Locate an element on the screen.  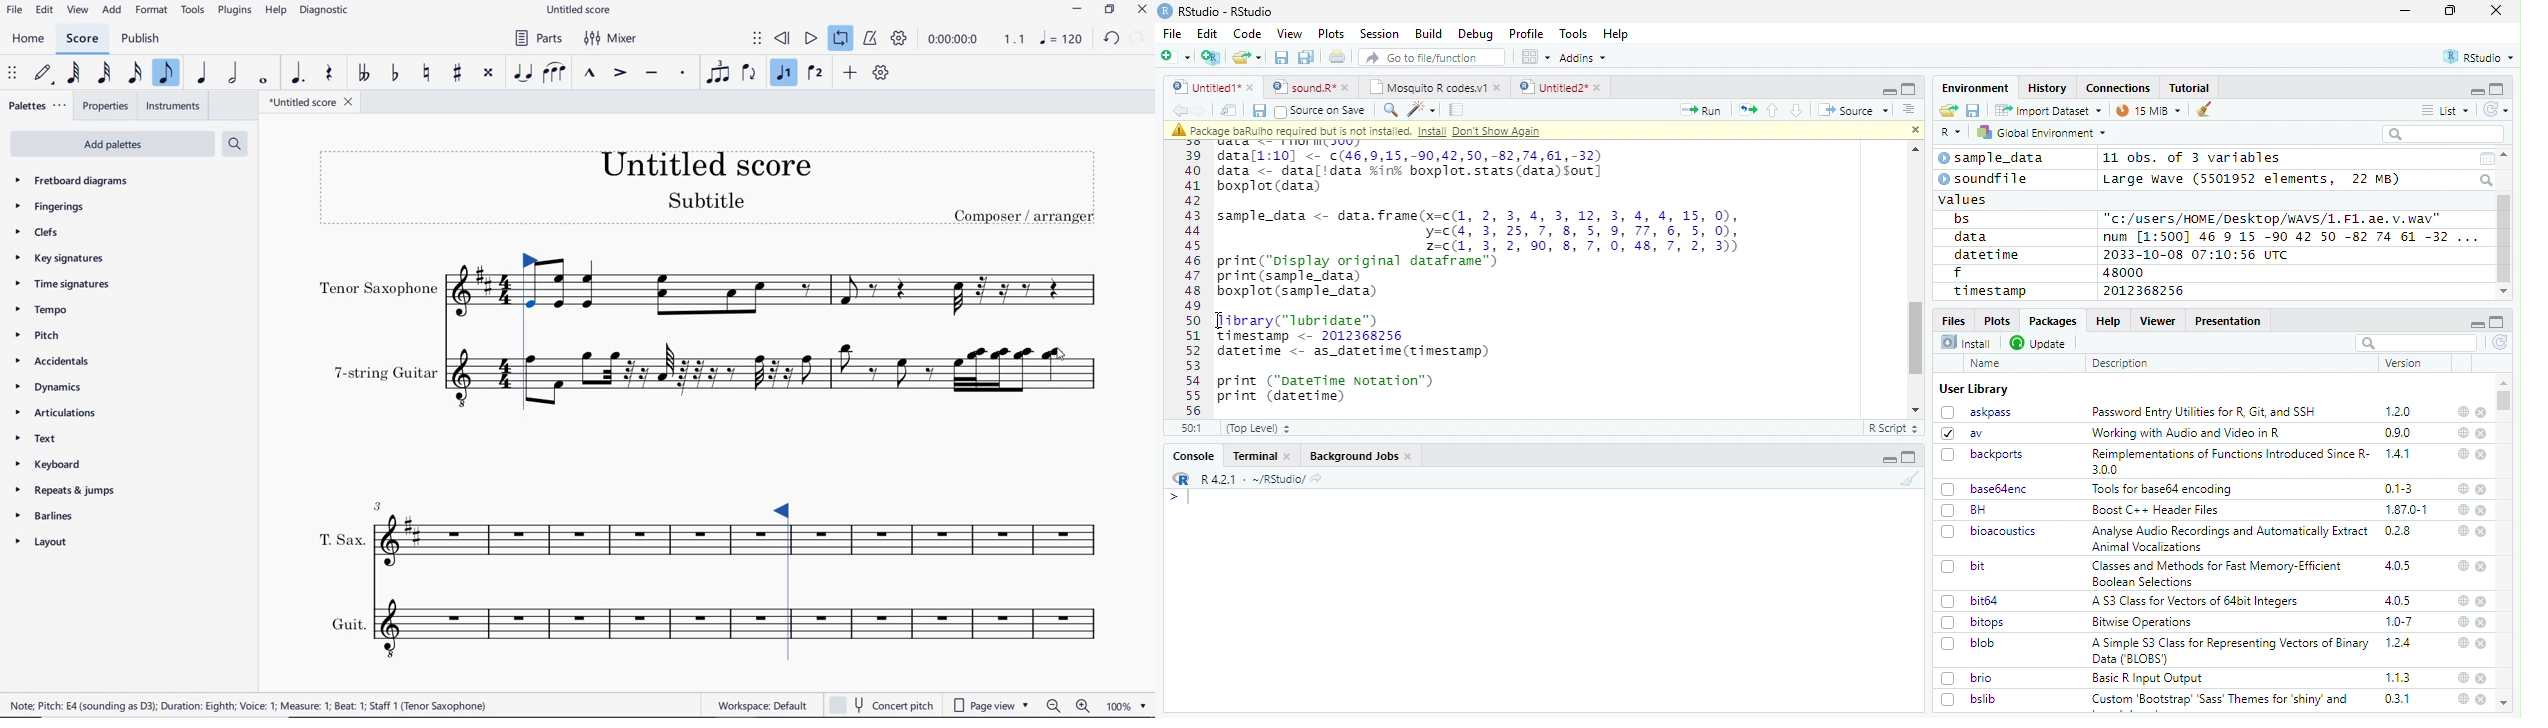
close is located at coordinates (2496, 9).